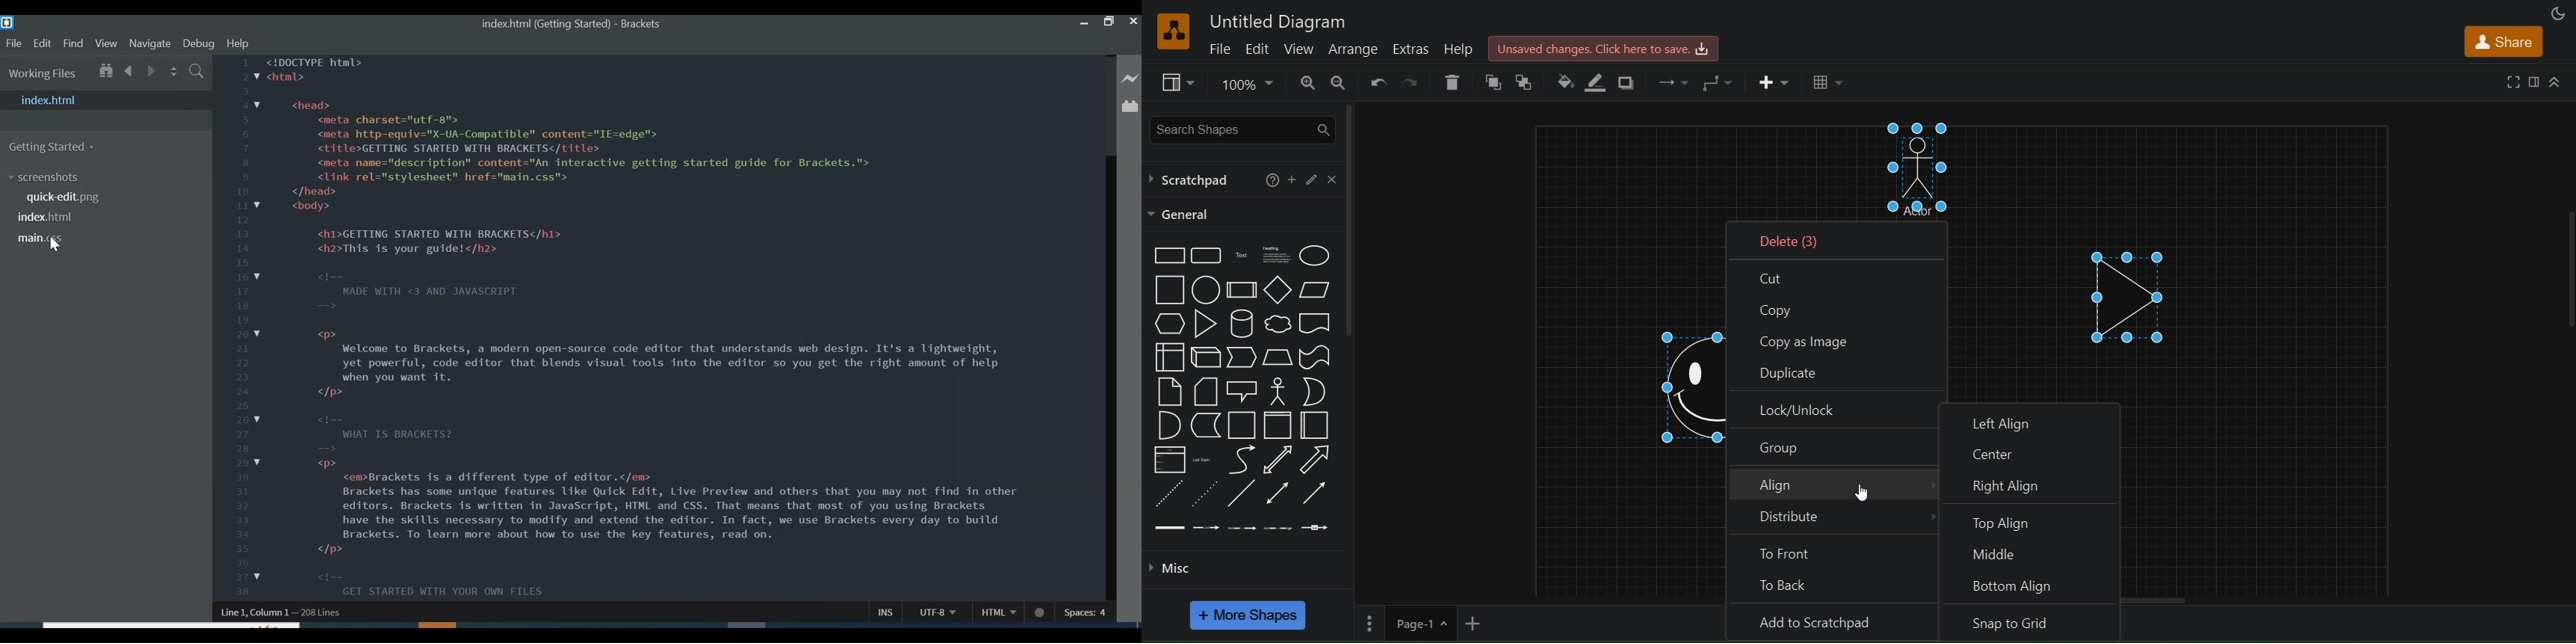 The image size is (2576, 644). Describe the element at coordinates (1043, 613) in the screenshot. I see `No linter available for CSS` at that location.